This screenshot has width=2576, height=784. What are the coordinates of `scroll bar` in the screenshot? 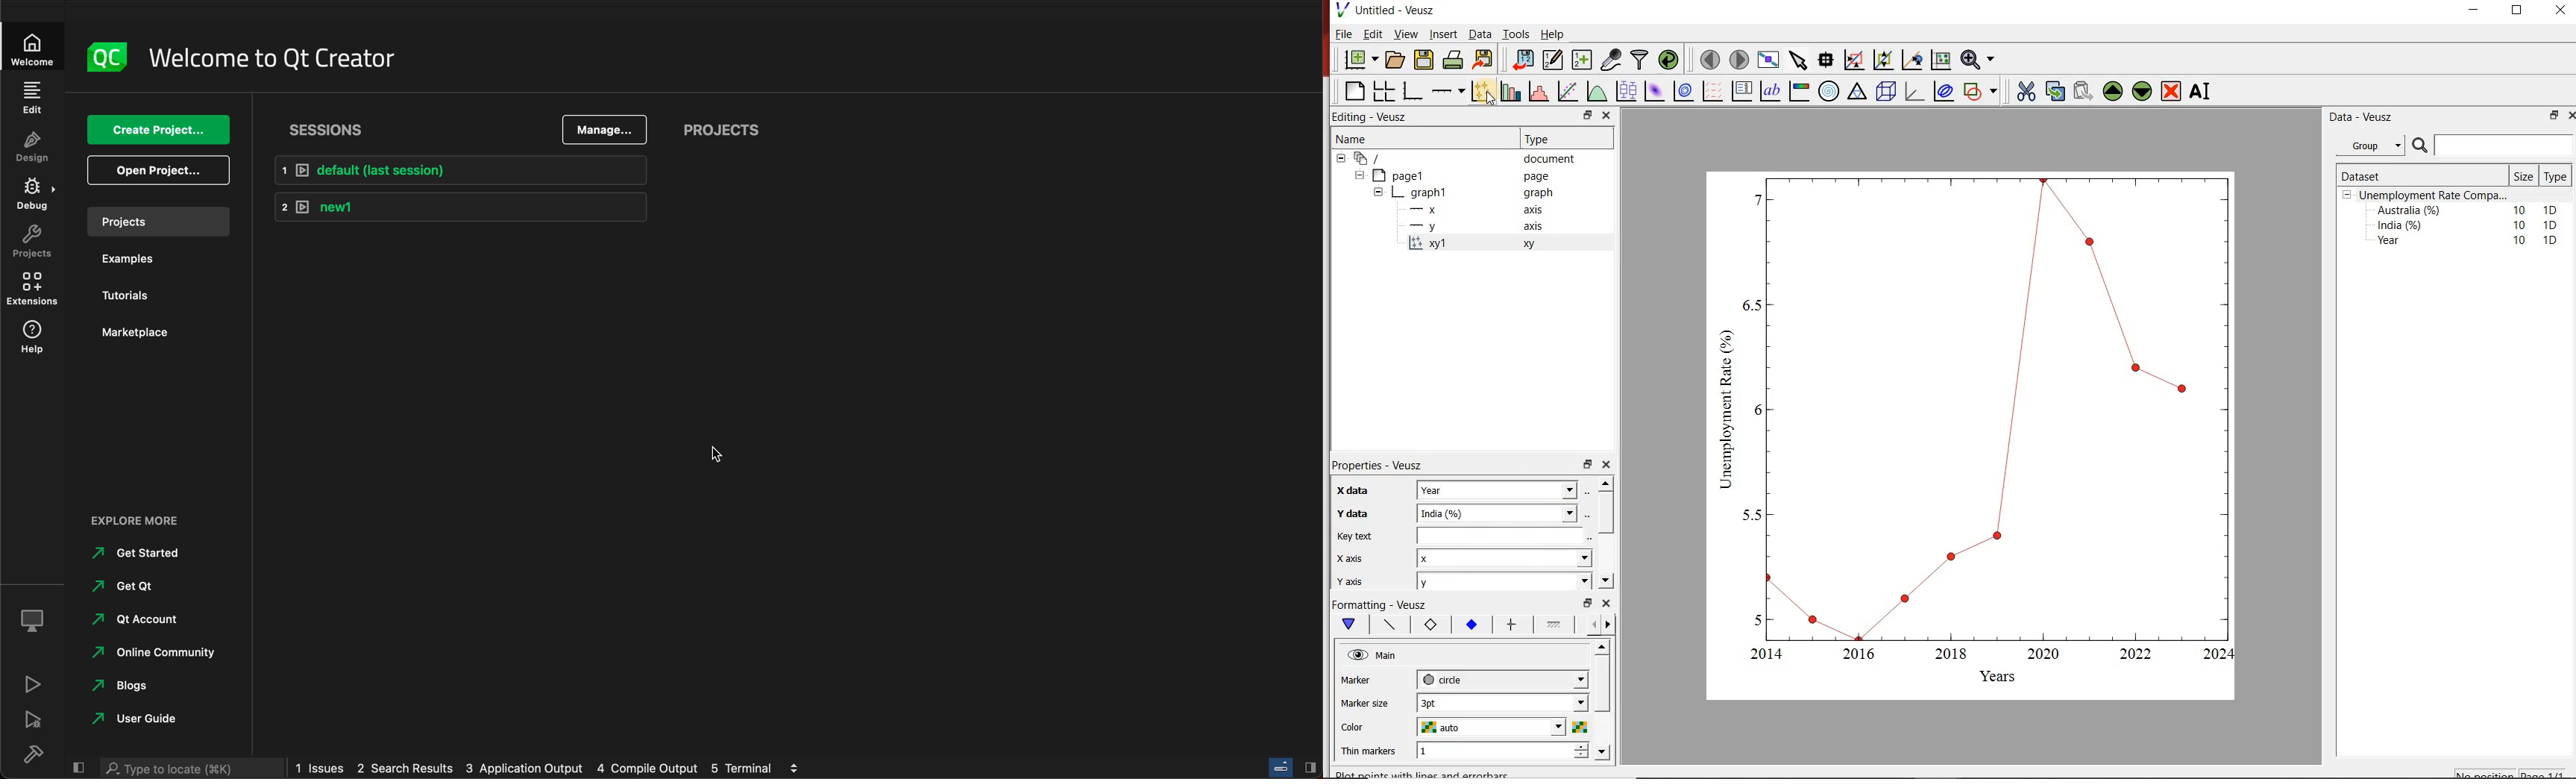 It's located at (1603, 696).